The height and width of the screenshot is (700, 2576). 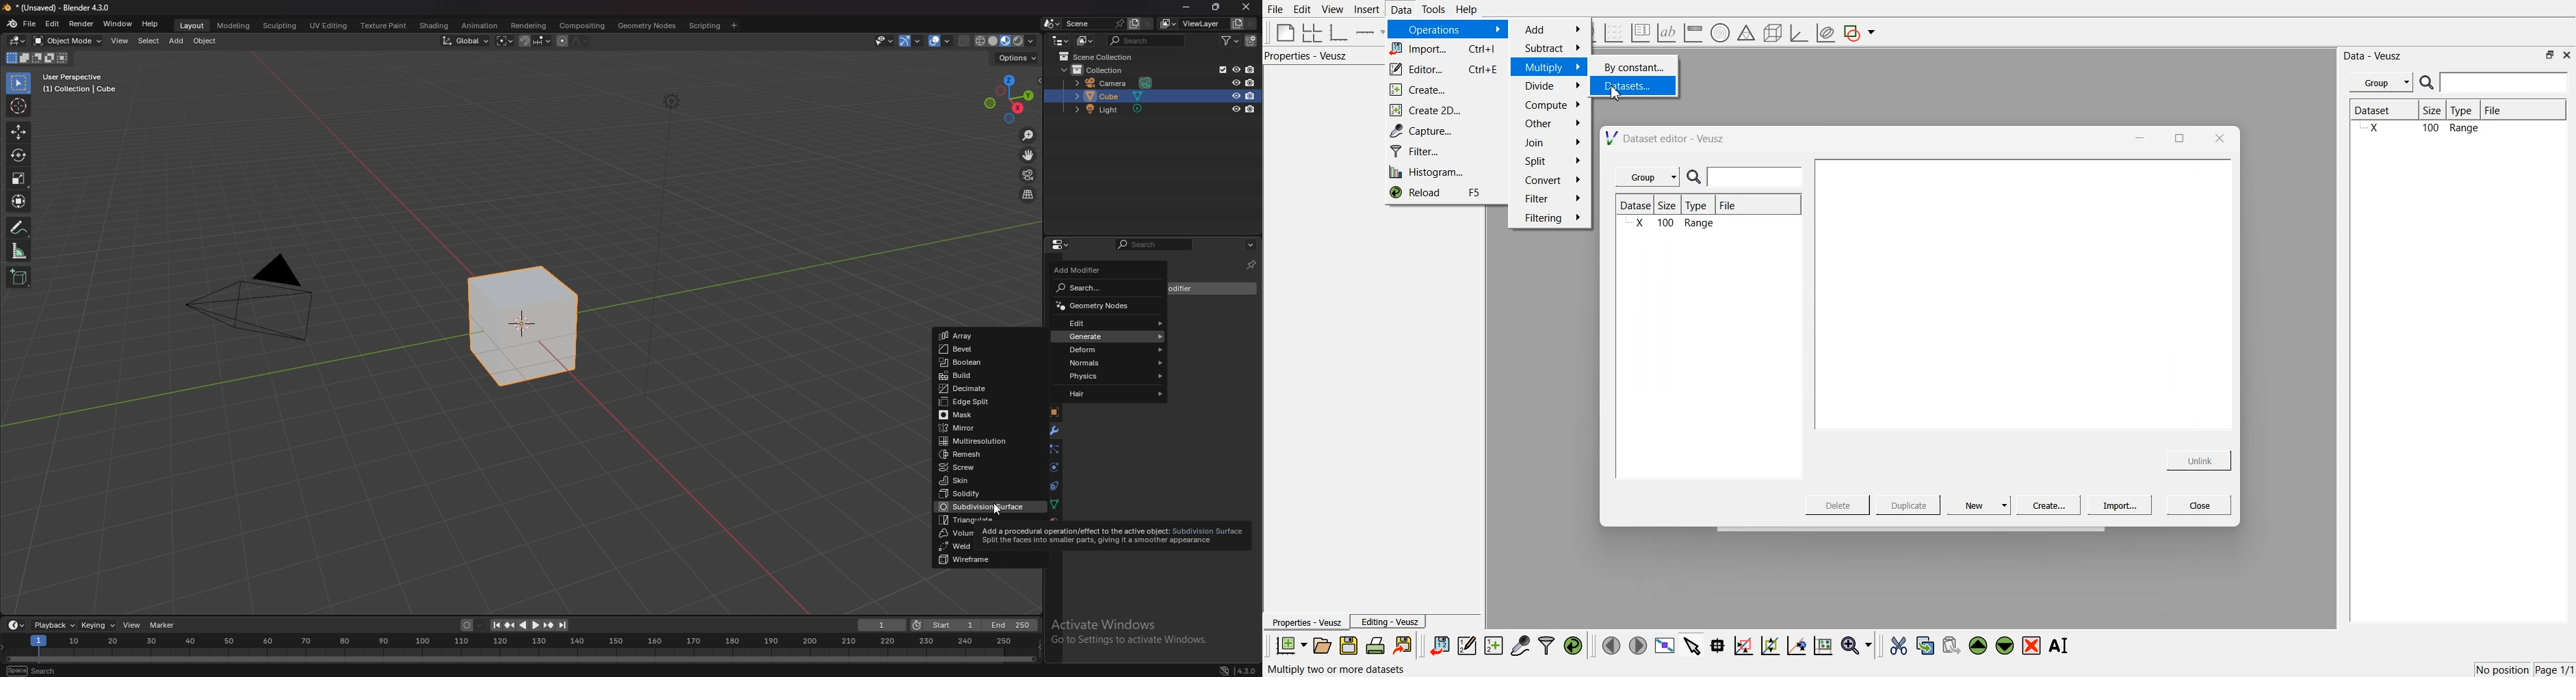 What do you see at coordinates (495, 625) in the screenshot?
I see `jump to endpoint` at bounding box center [495, 625].